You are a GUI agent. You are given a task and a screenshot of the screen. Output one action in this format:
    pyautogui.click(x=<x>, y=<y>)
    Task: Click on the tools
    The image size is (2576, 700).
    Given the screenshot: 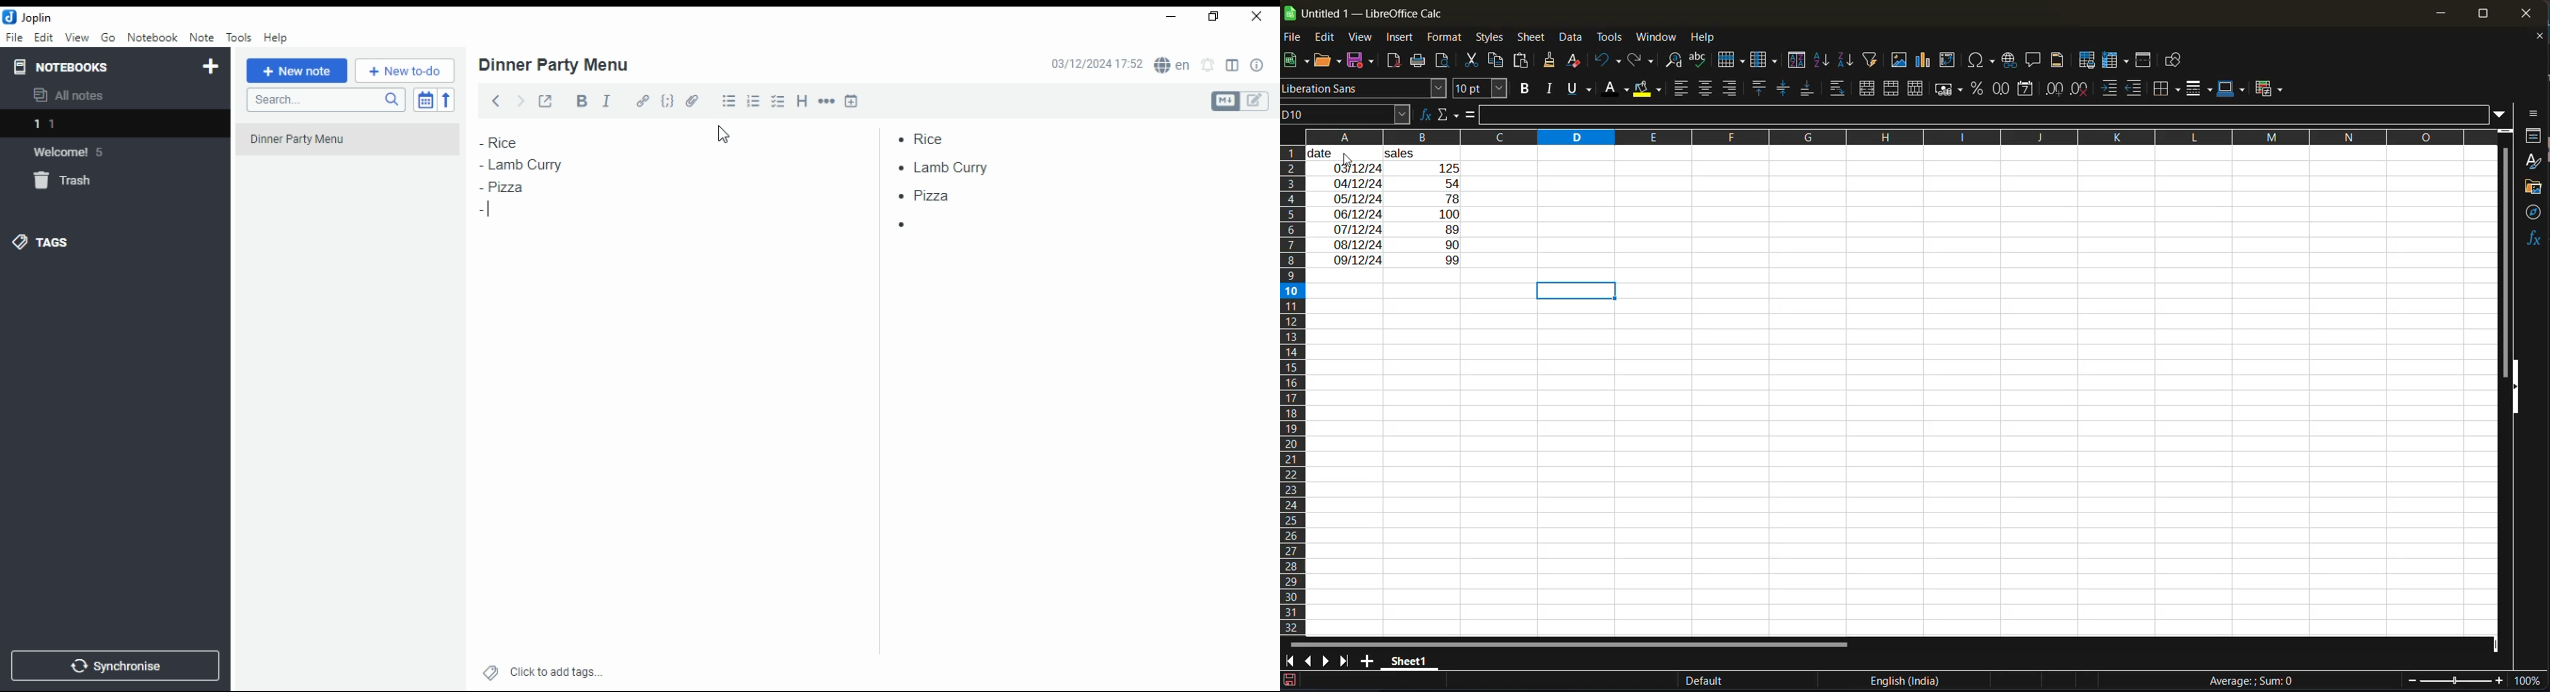 What is the action you would take?
    pyautogui.click(x=1612, y=39)
    